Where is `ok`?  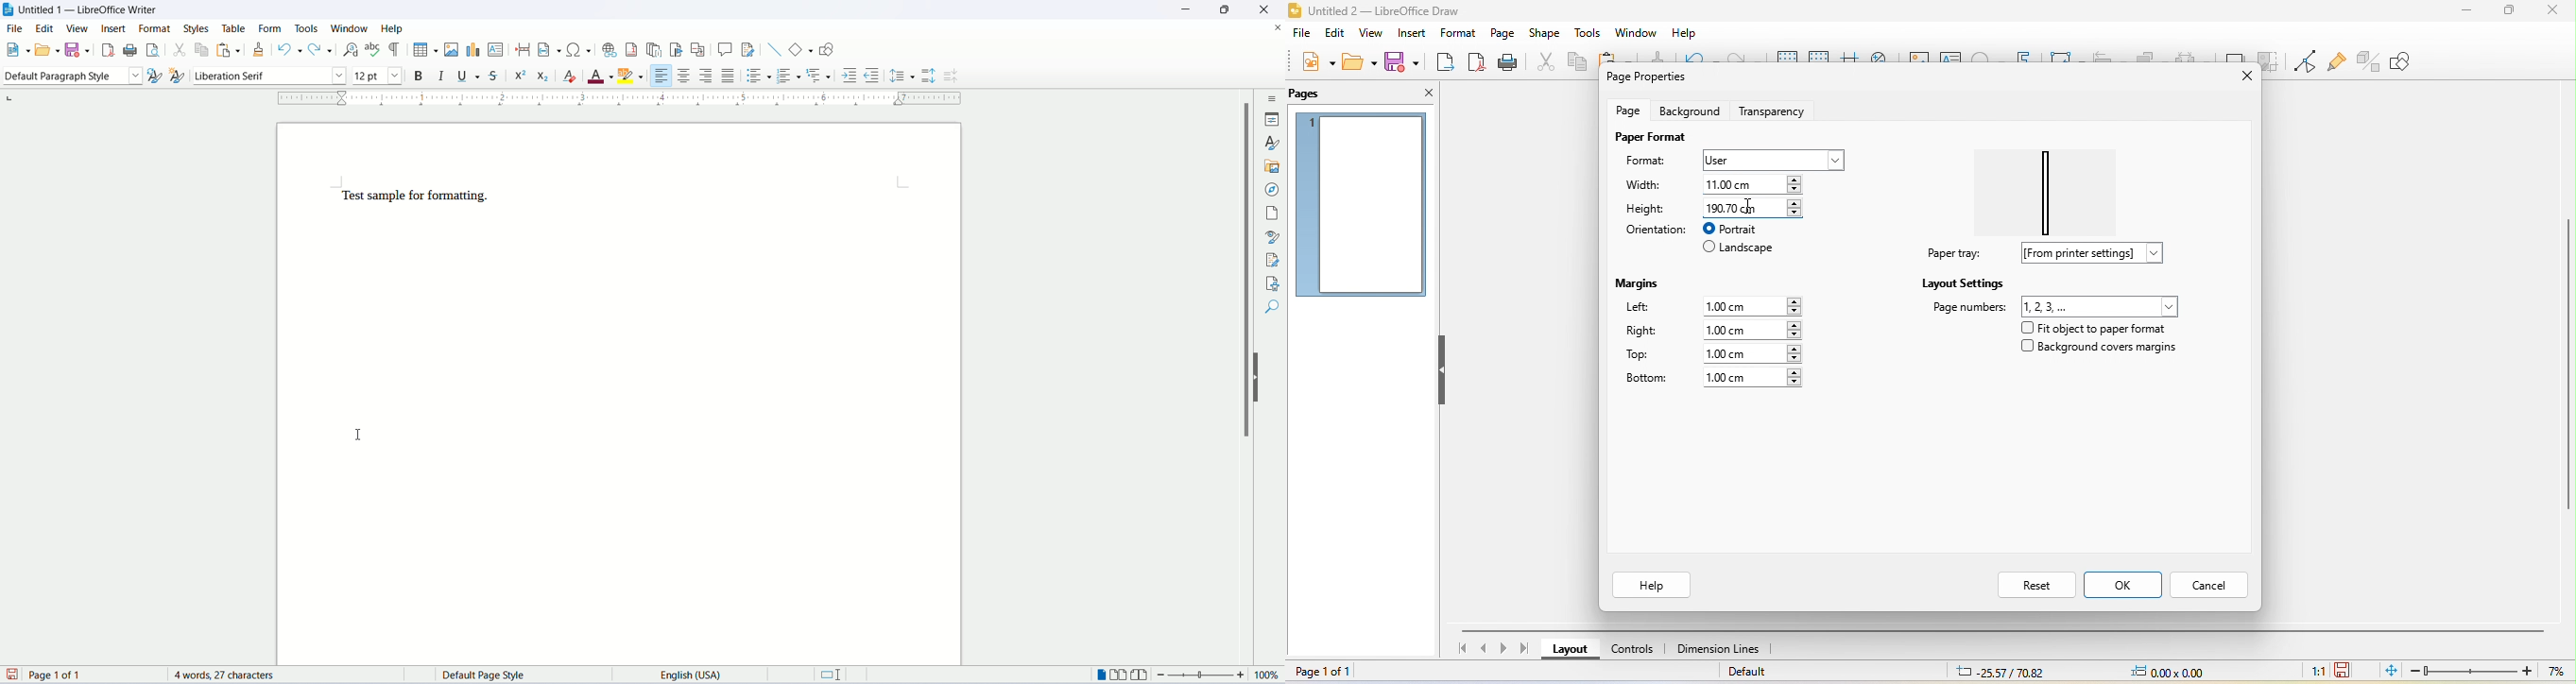 ok is located at coordinates (2124, 585).